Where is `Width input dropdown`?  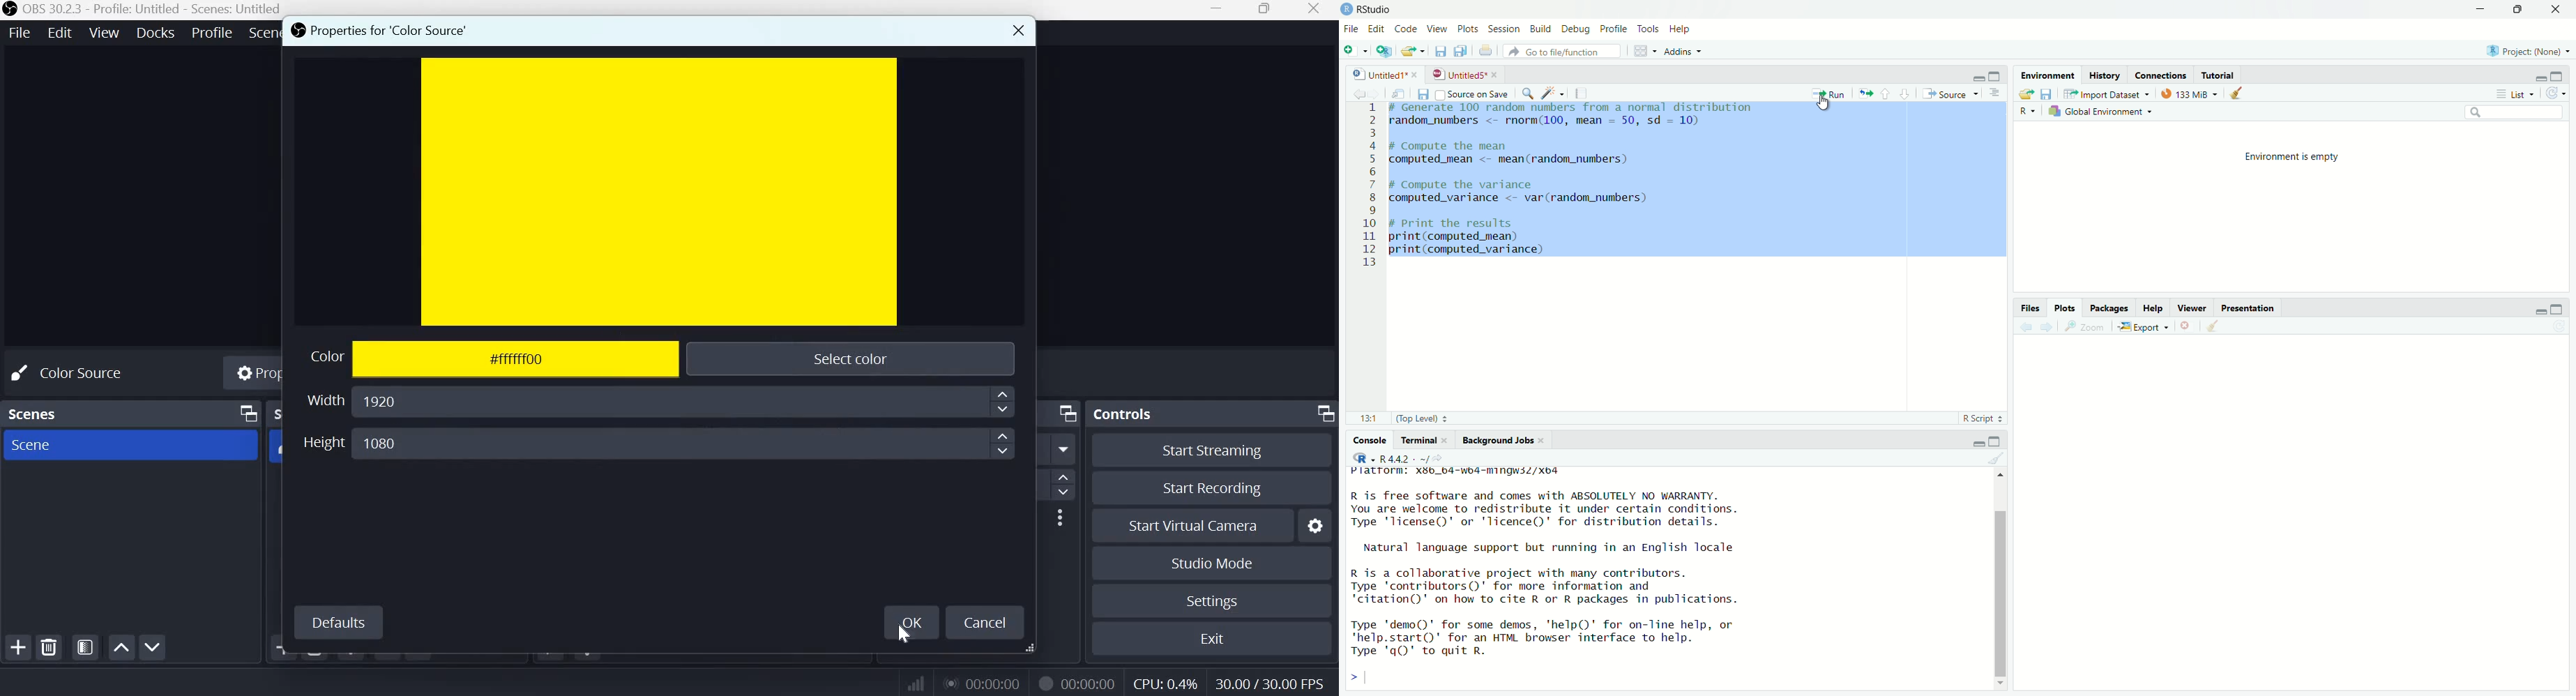
Width input dropdown is located at coordinates (685, 403).